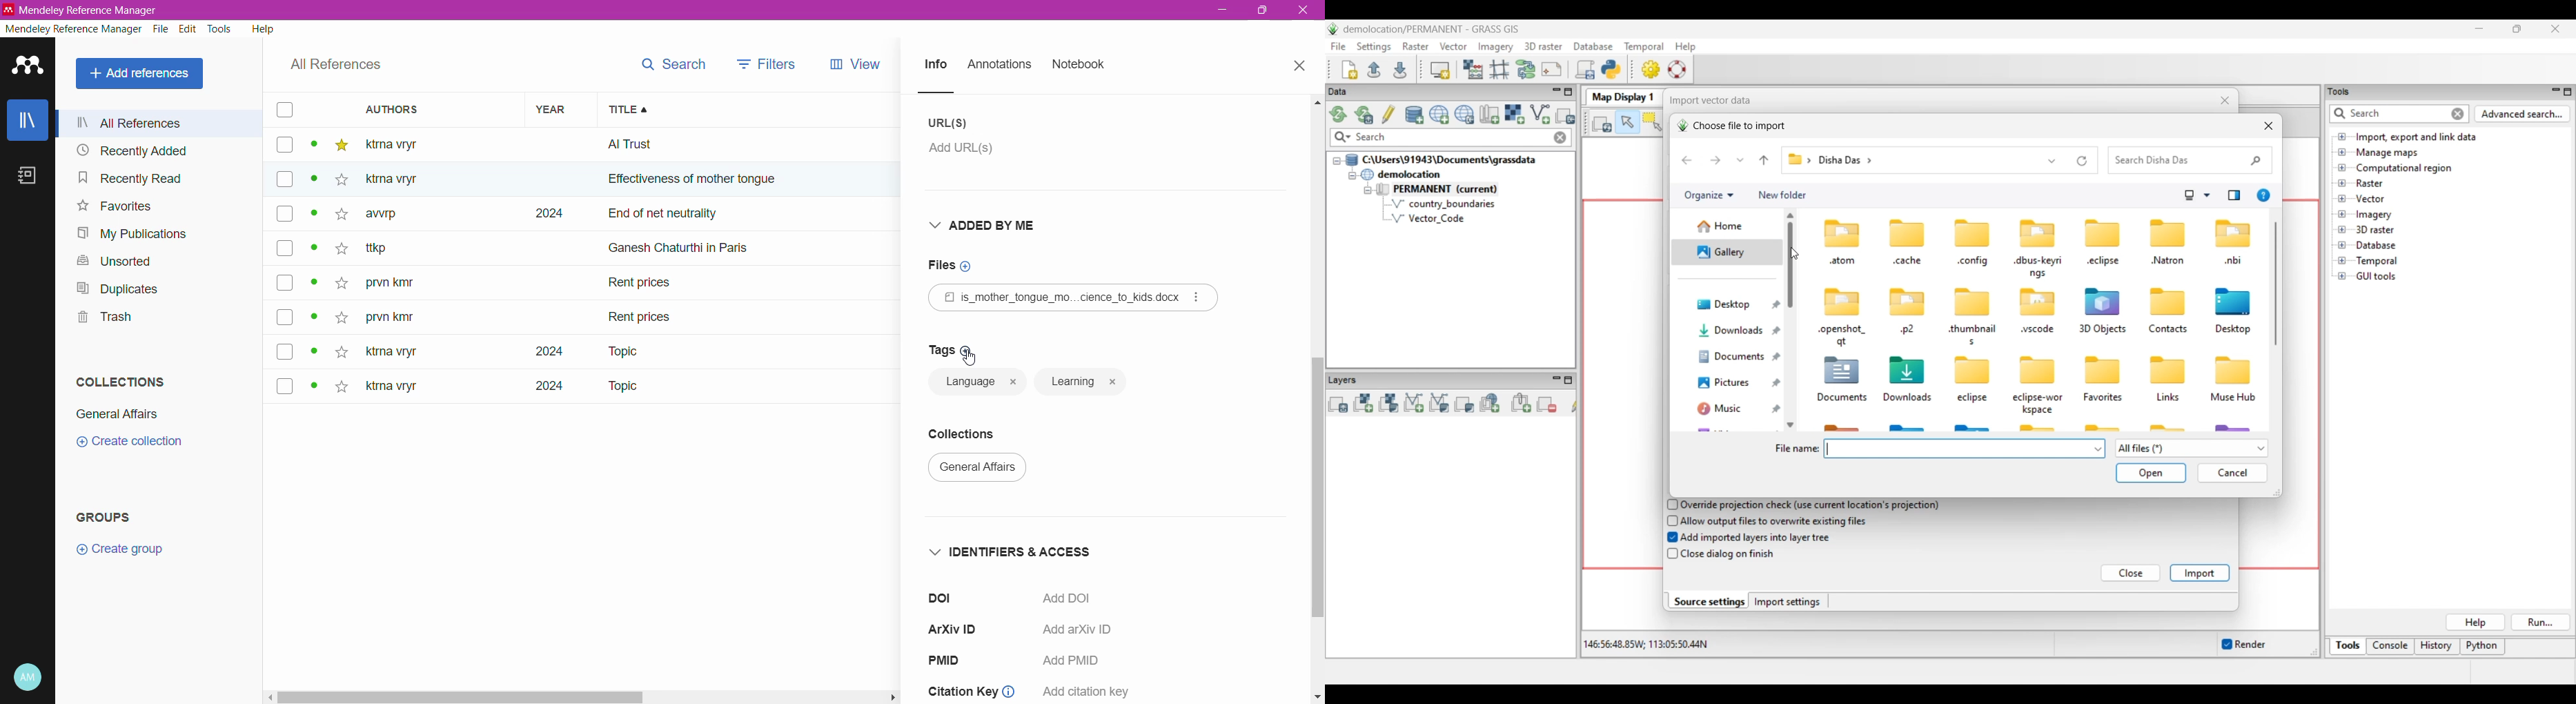 The height and width of the screenshot is (728, 2576). I want to click on doi, so click(943, 598).